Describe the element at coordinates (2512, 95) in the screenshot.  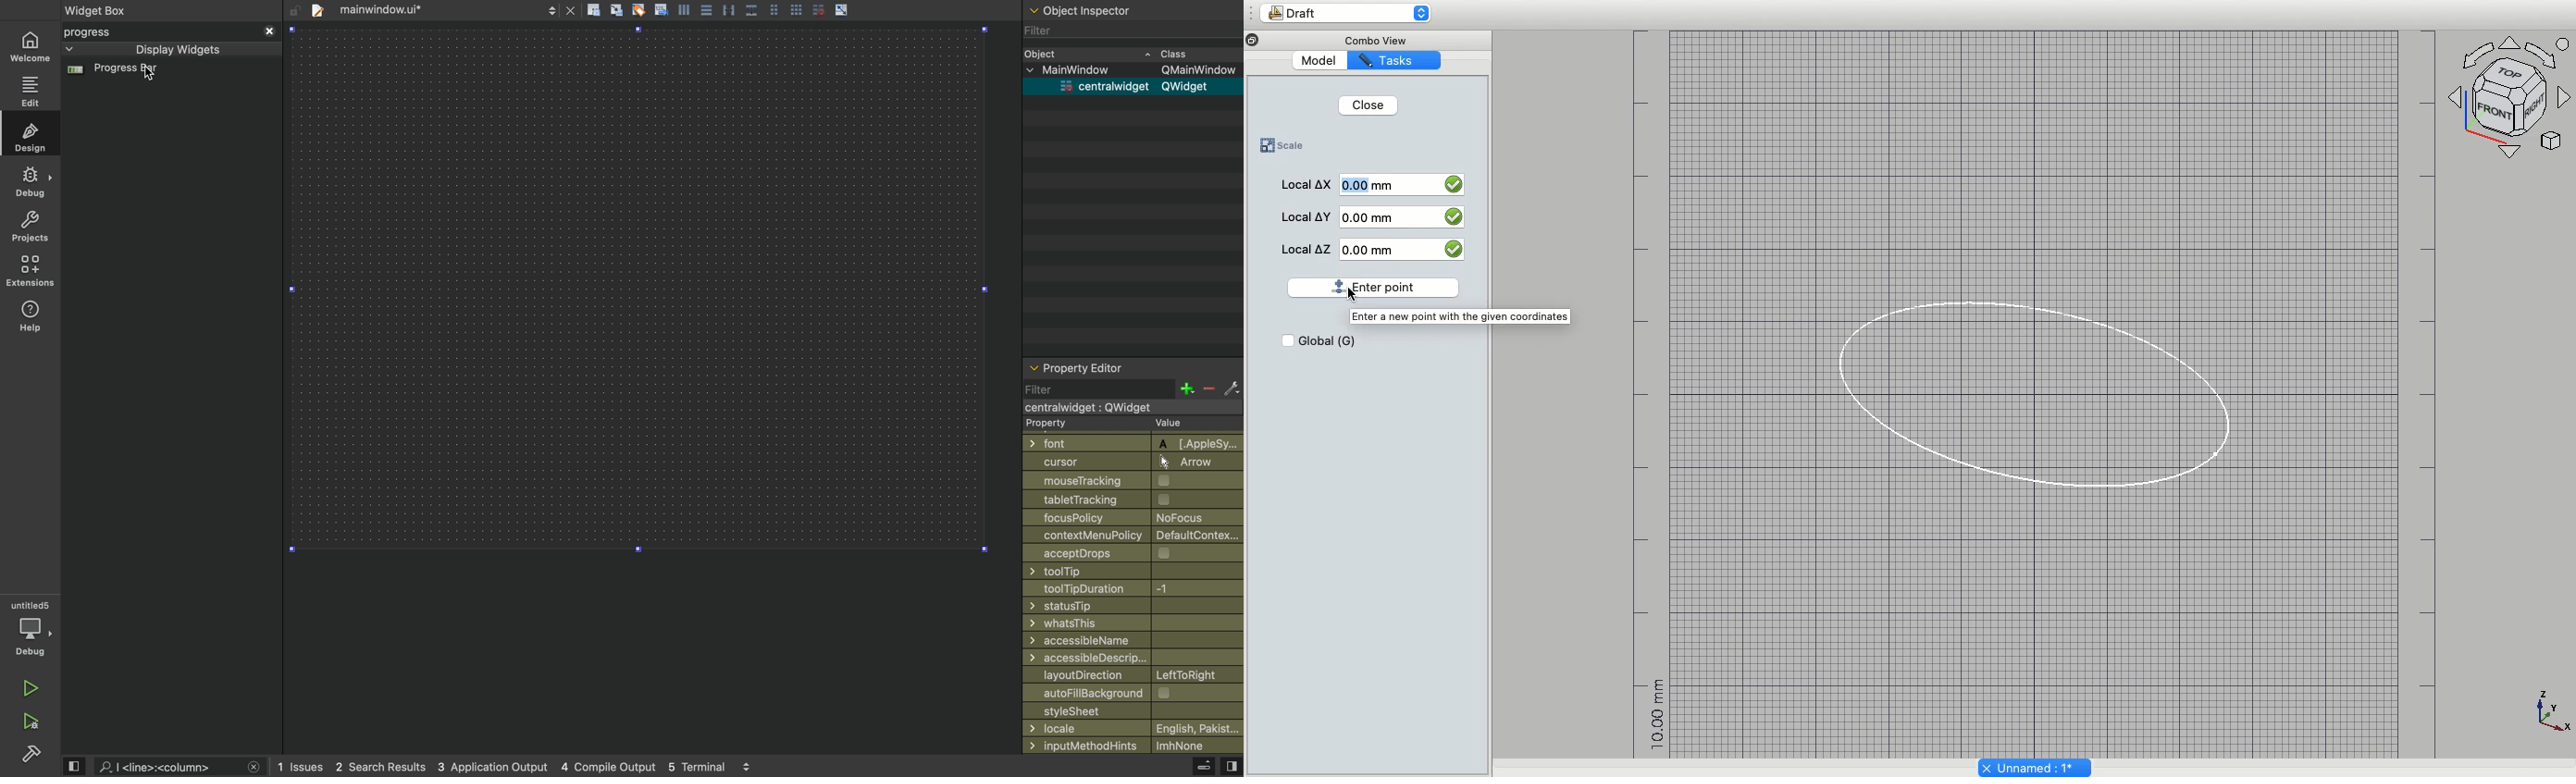
I see `Axes` at that location.